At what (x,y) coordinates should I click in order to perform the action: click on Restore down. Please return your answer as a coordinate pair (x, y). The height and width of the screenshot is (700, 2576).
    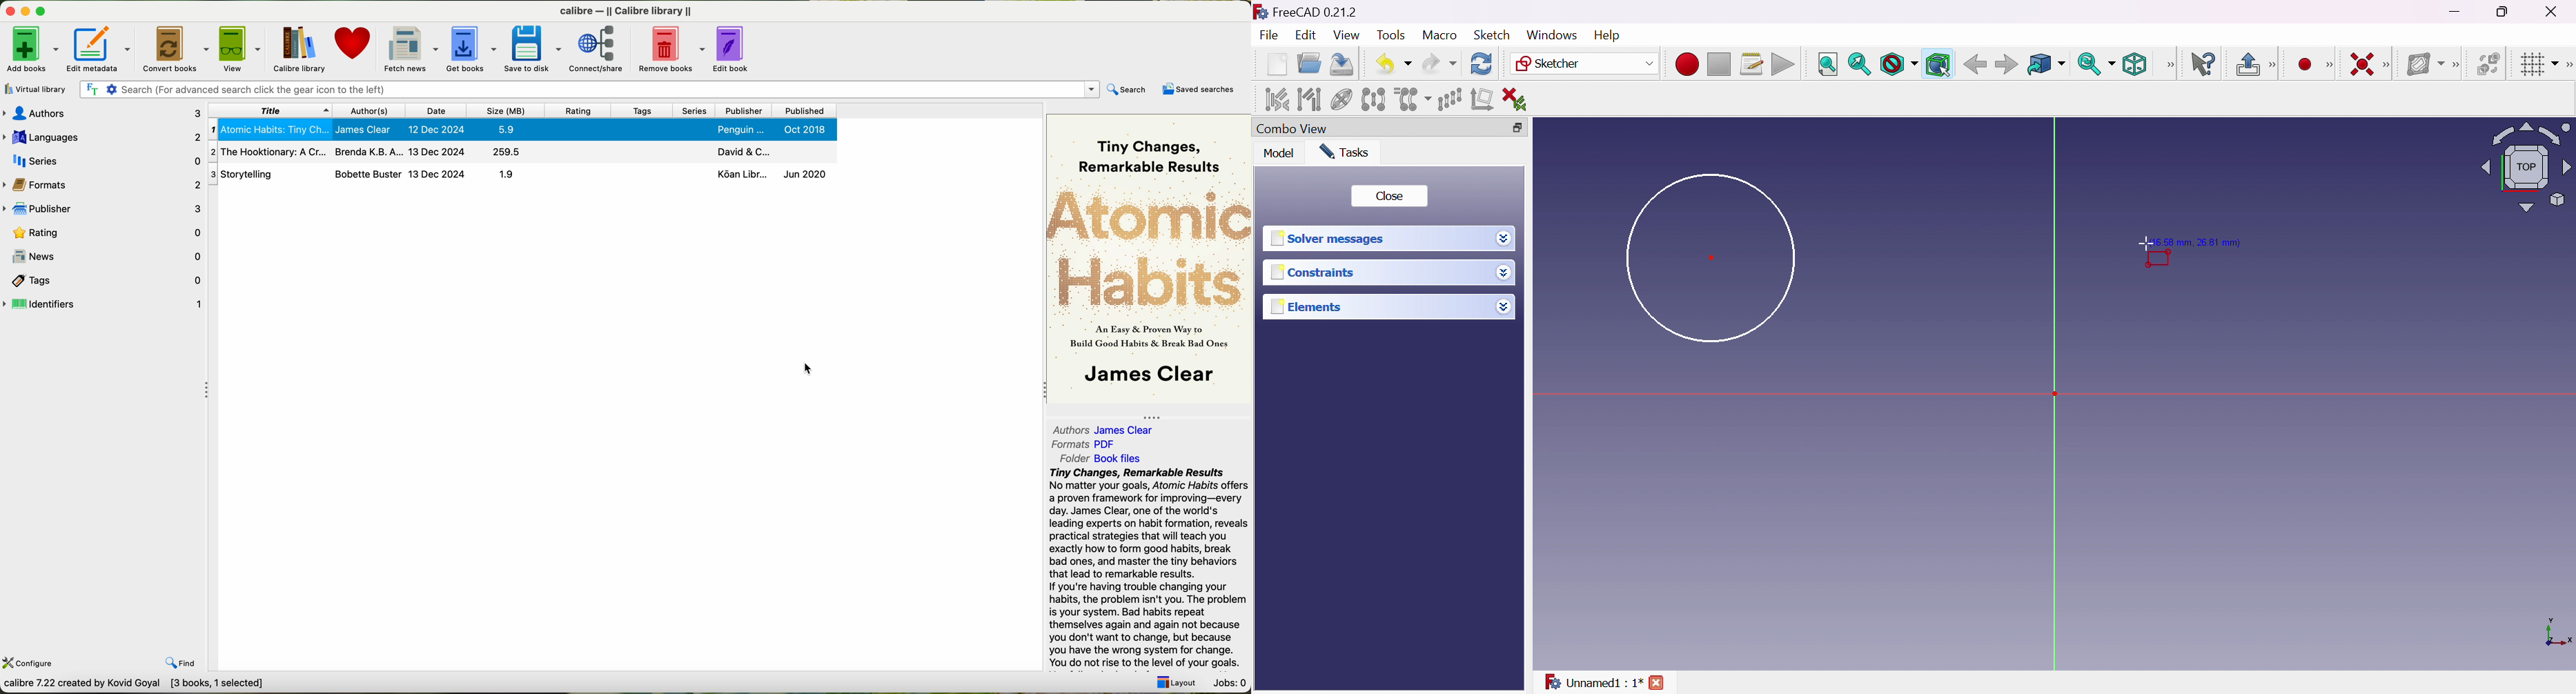
    Looking at the image, I should click on (1513, 128).